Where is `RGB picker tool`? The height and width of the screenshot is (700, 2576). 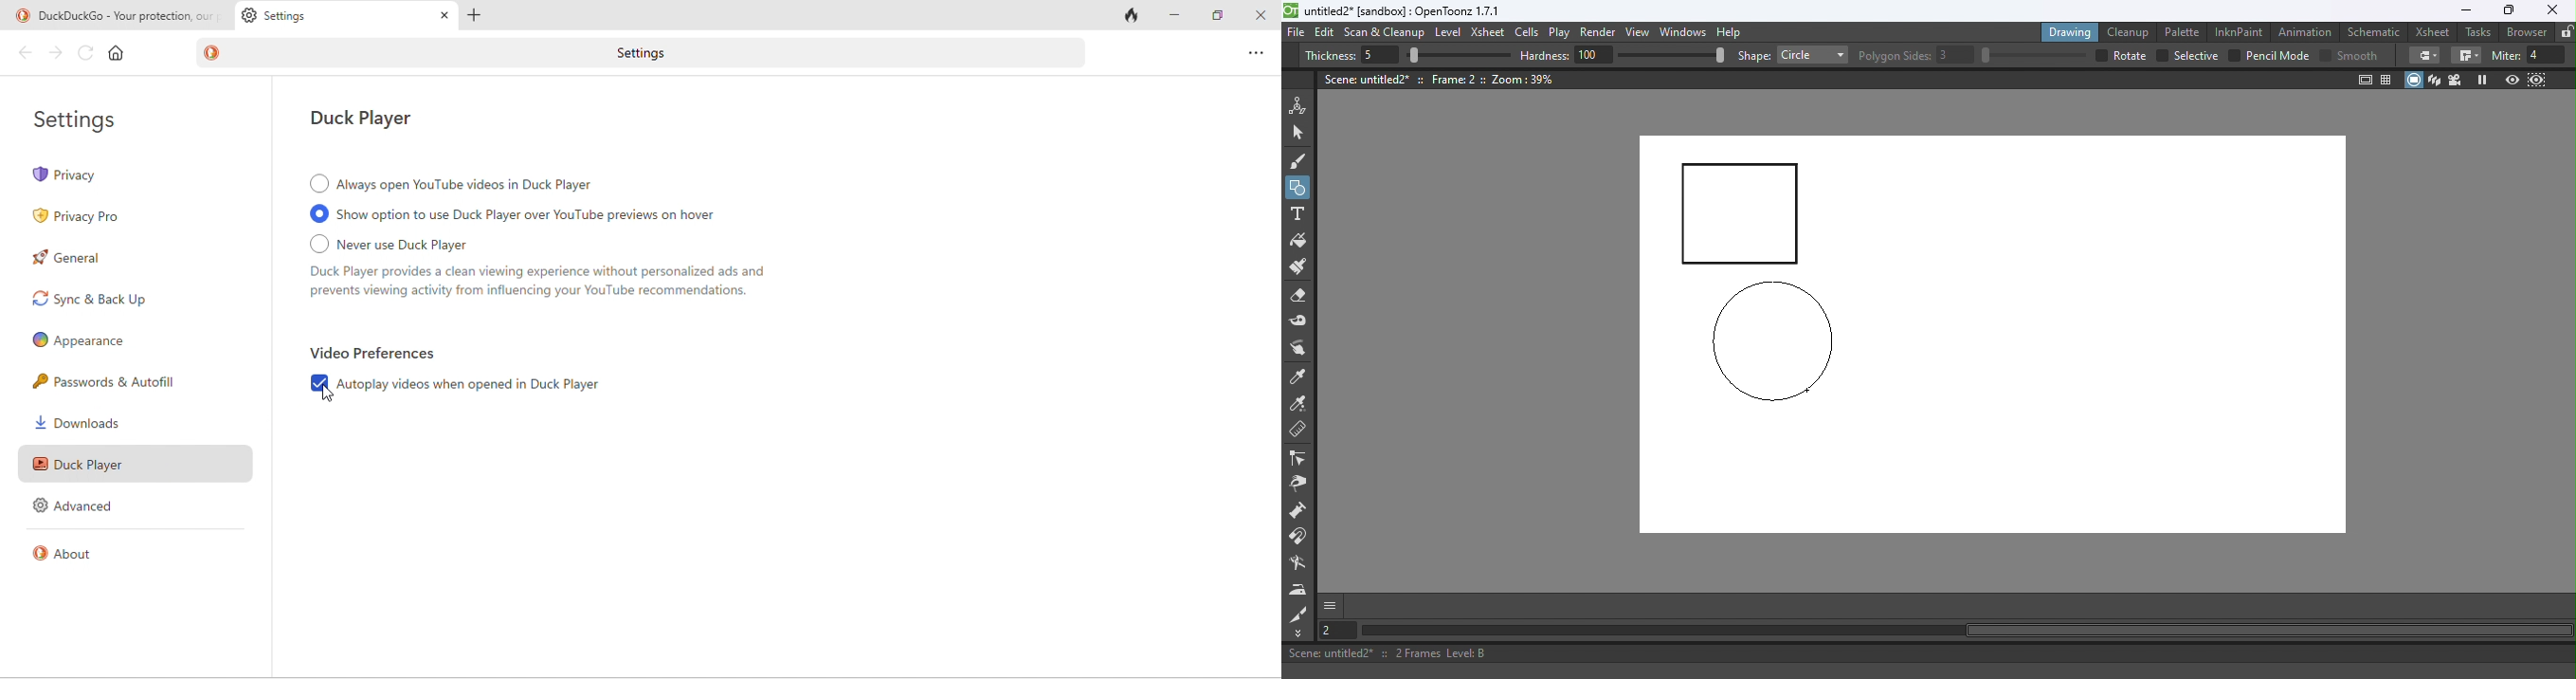 RGB picker tool is located at coordinates (1301, 405).